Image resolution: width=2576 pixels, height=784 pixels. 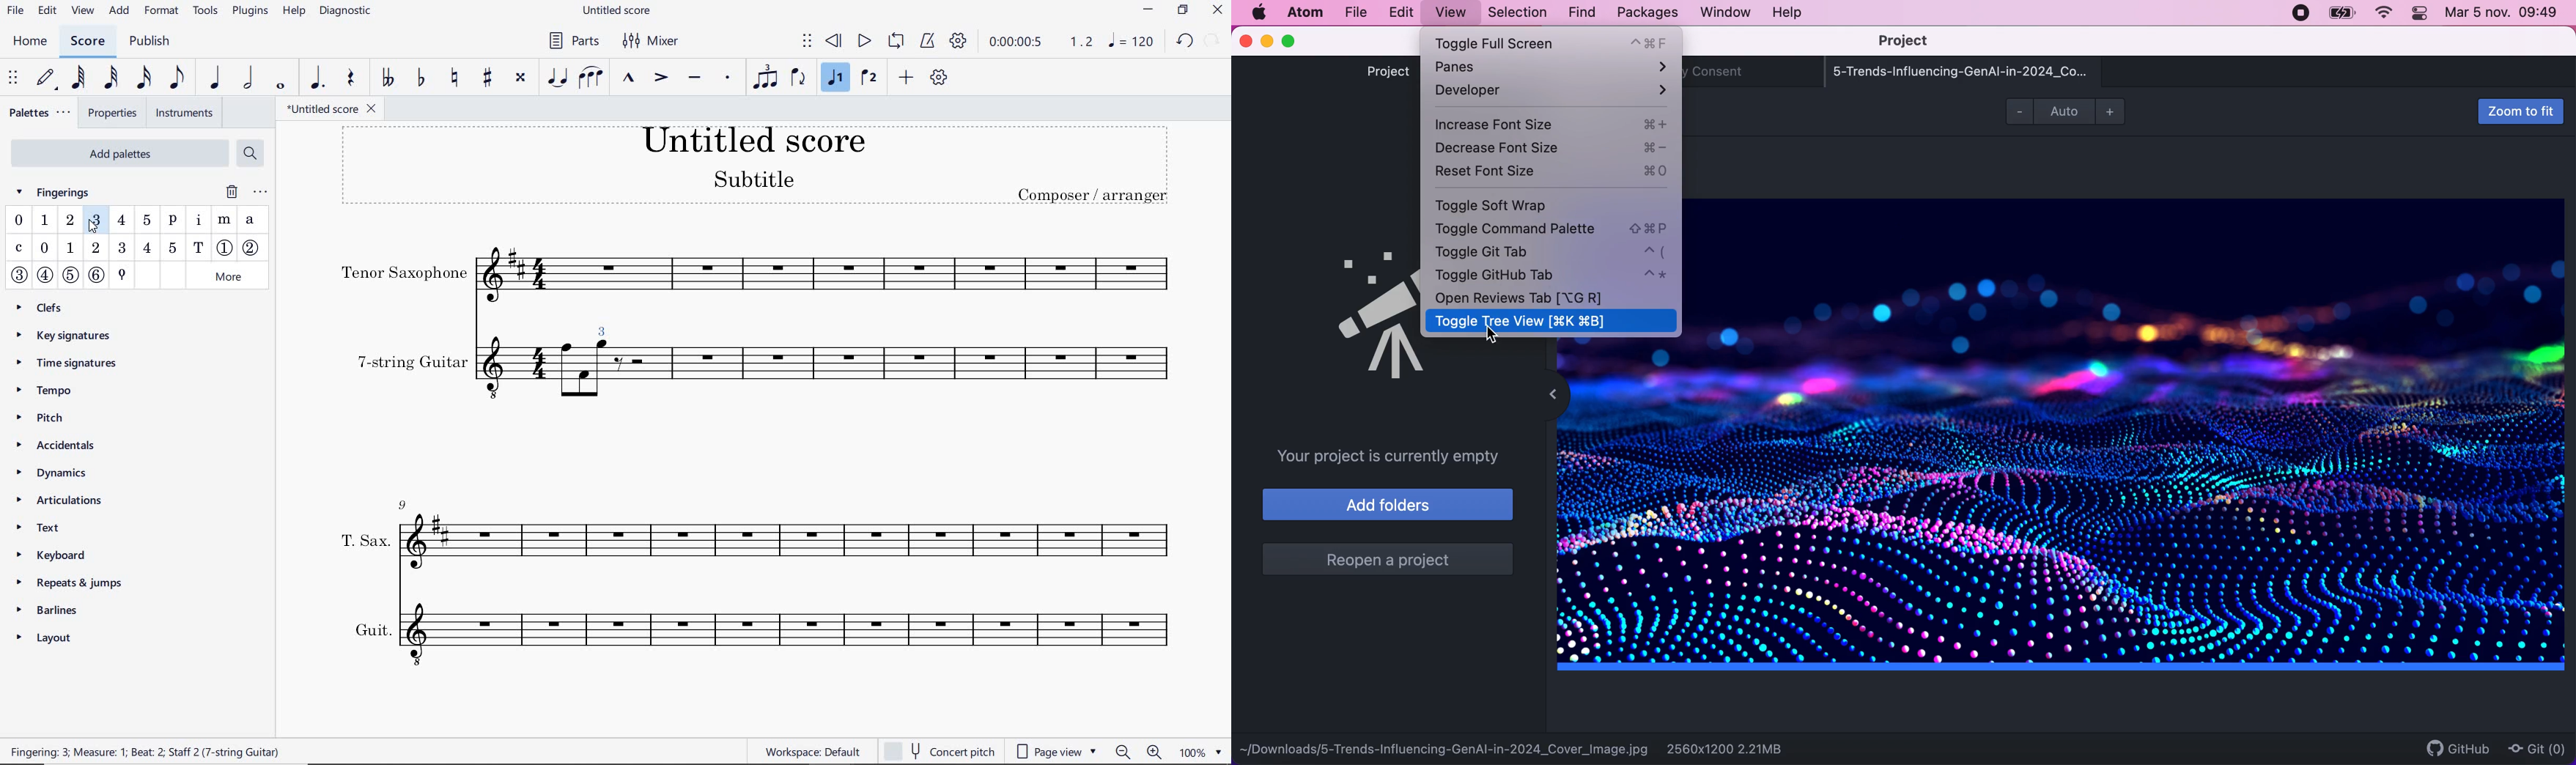 I want to click on zoom in or zoom out, so click(x=1137, y=752).